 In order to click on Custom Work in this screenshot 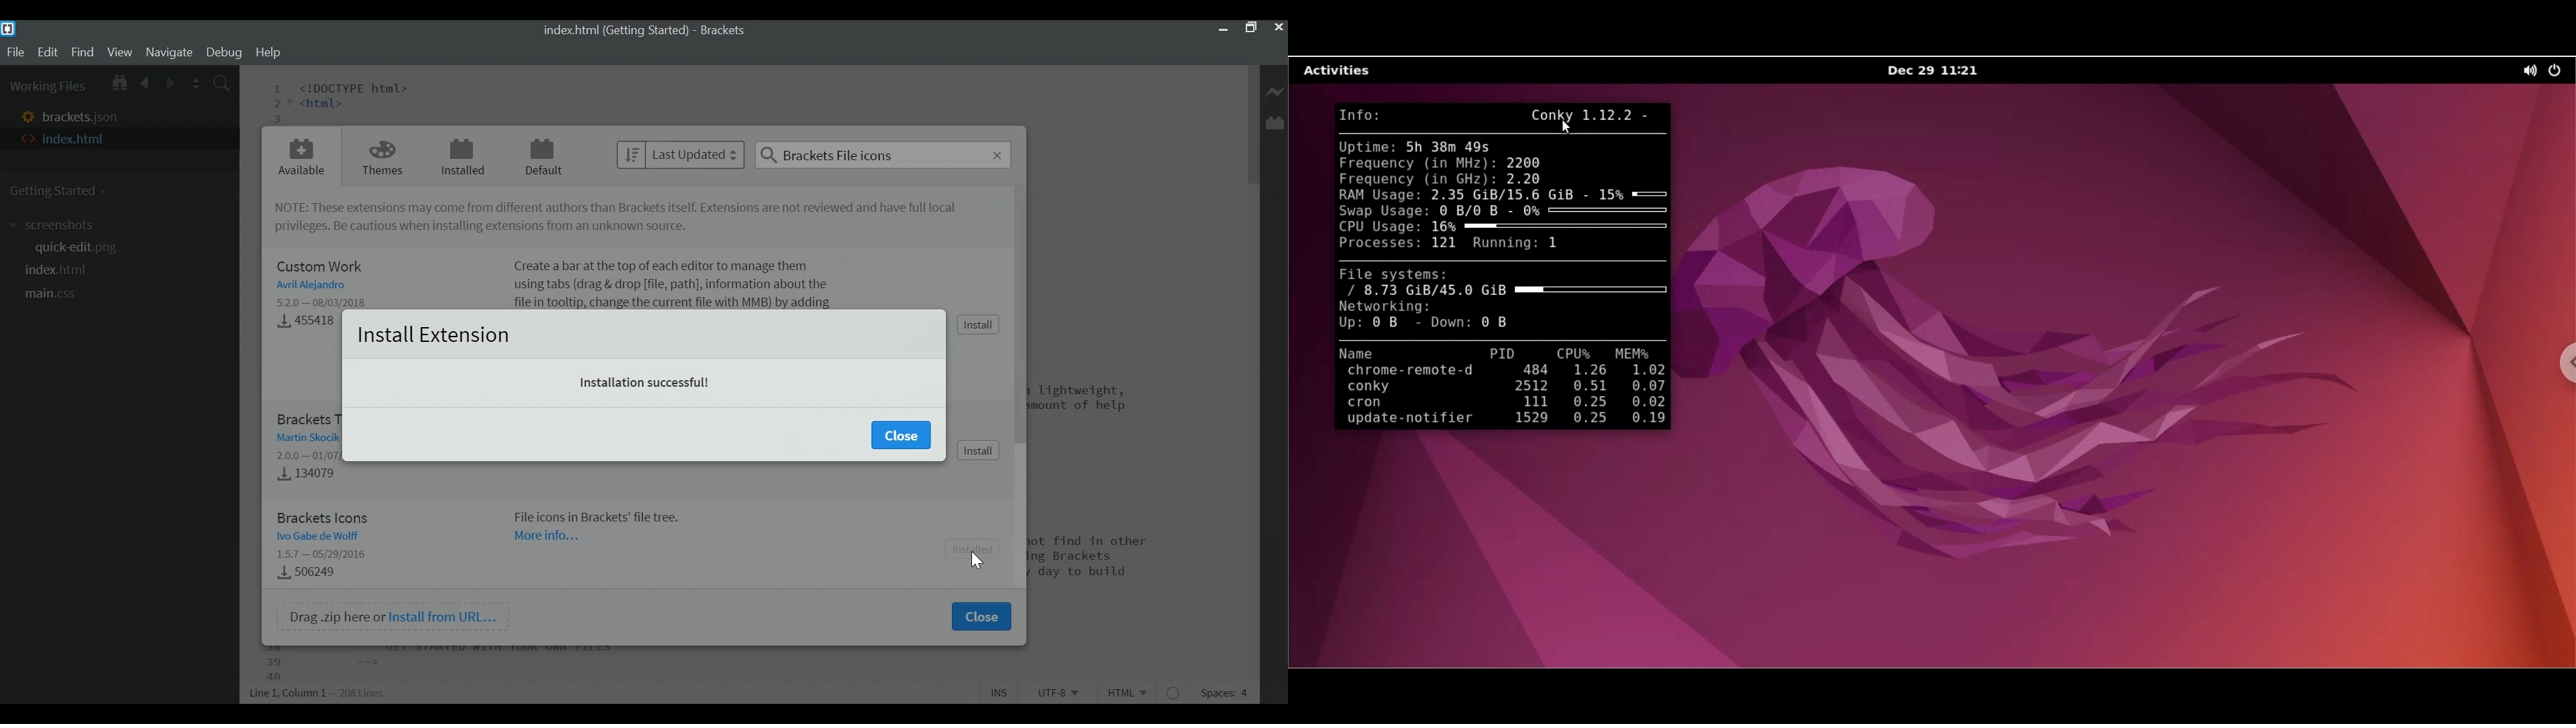, I will do `click(323, 266)`.